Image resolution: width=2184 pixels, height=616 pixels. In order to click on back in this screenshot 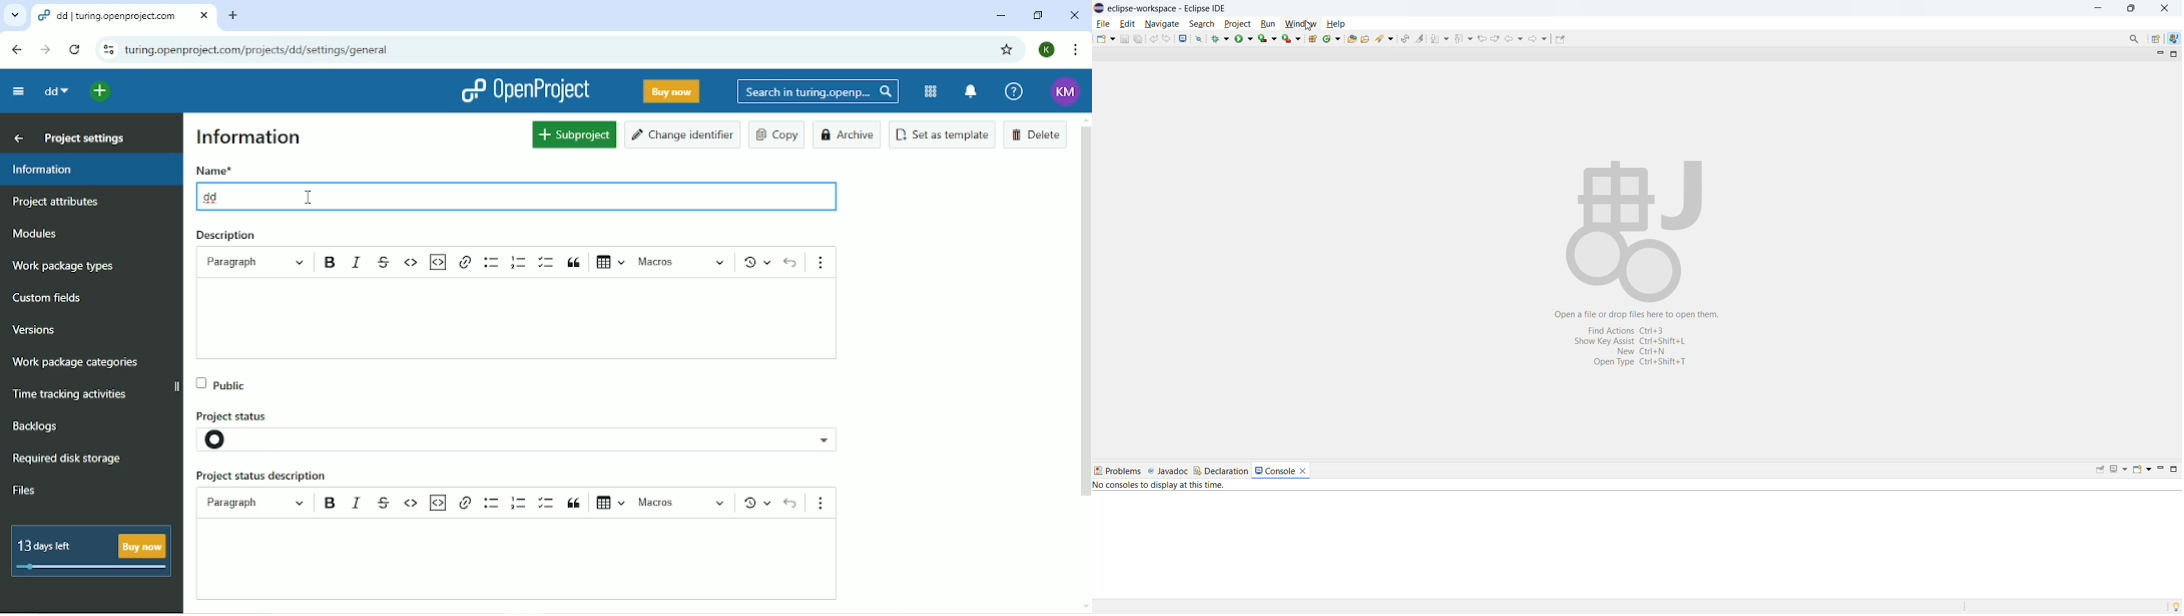, I will do `click(1514, 38)`.